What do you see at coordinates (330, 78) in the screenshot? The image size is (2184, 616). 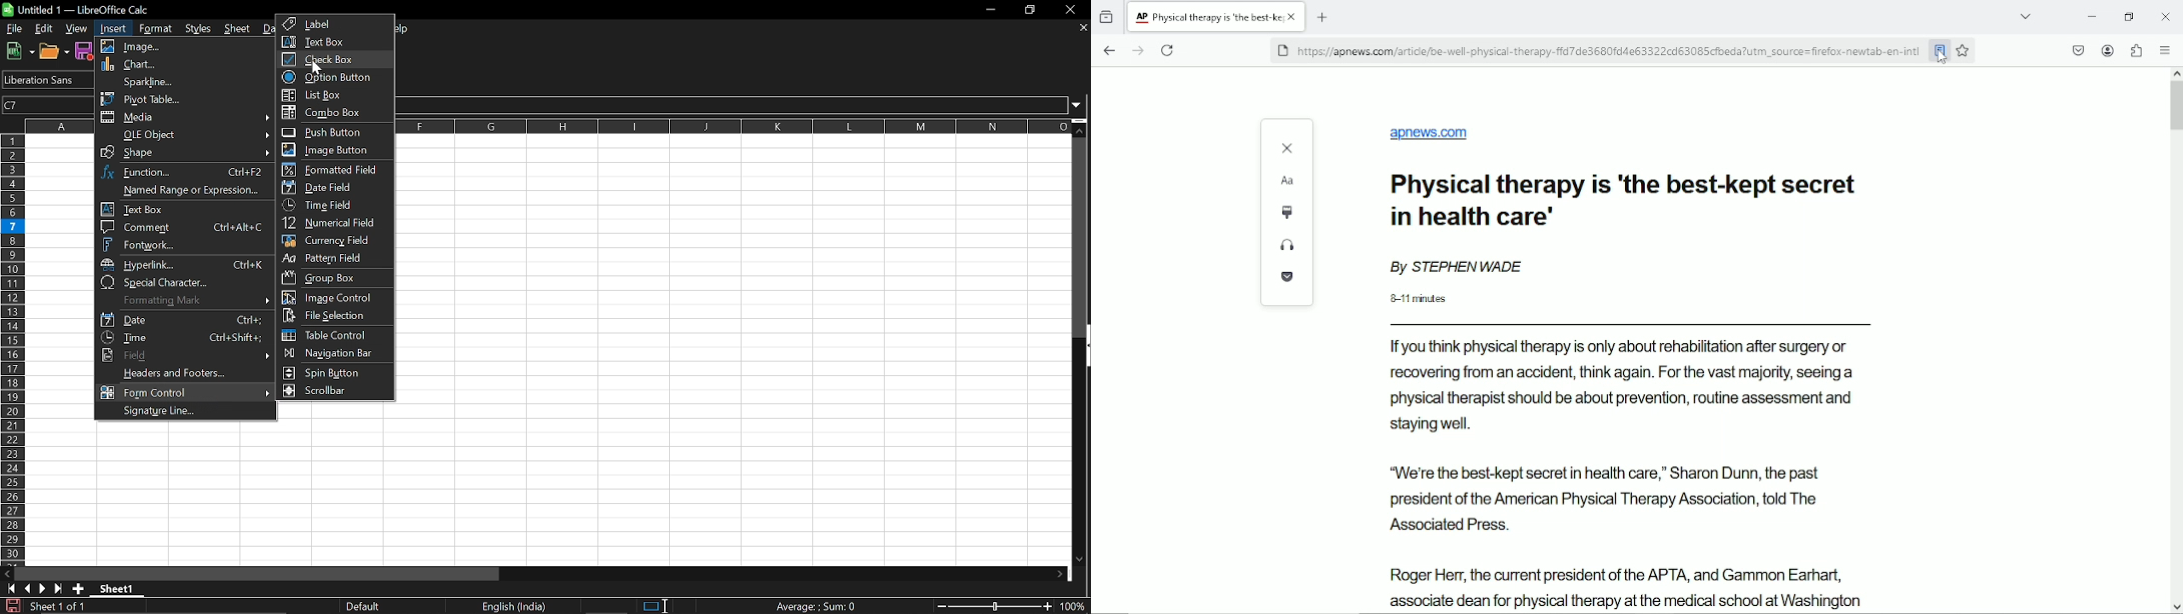 I see `Option Button` at bounding box center [330, 78].